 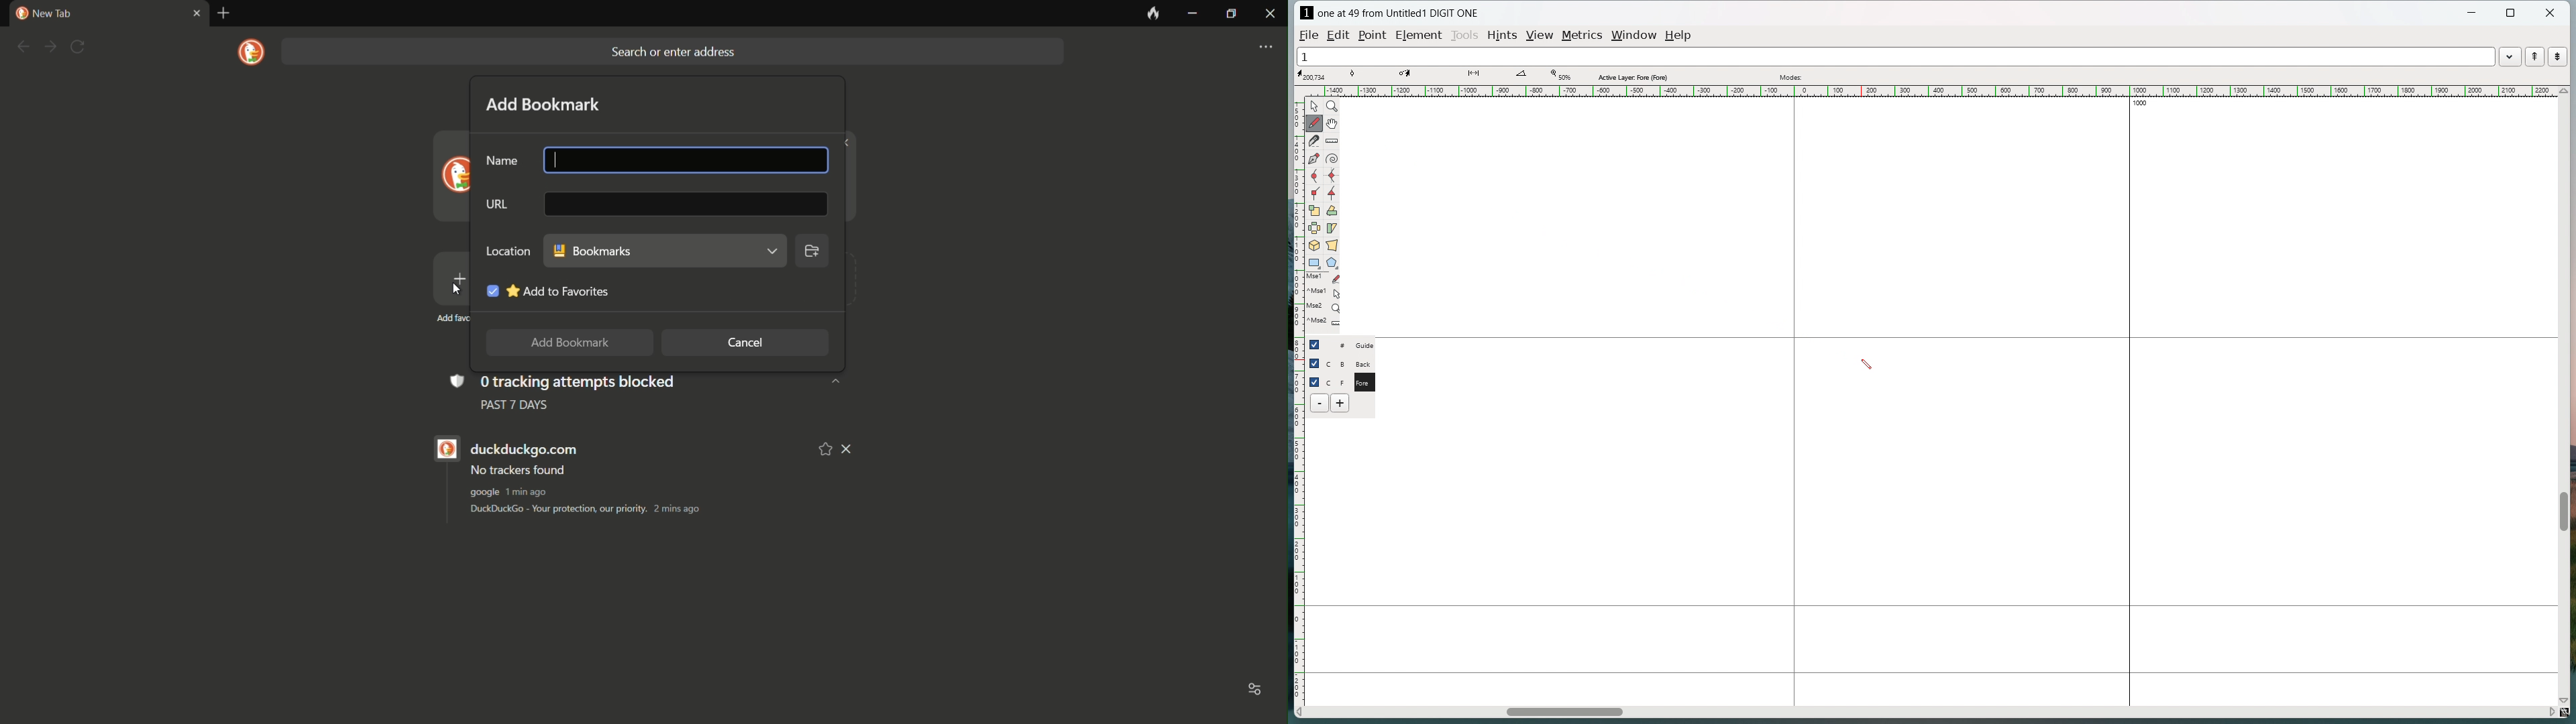 What do you see at coordinates (671, 52) in the screenshot?
I see `search bar` at bounding box center [671, 52].